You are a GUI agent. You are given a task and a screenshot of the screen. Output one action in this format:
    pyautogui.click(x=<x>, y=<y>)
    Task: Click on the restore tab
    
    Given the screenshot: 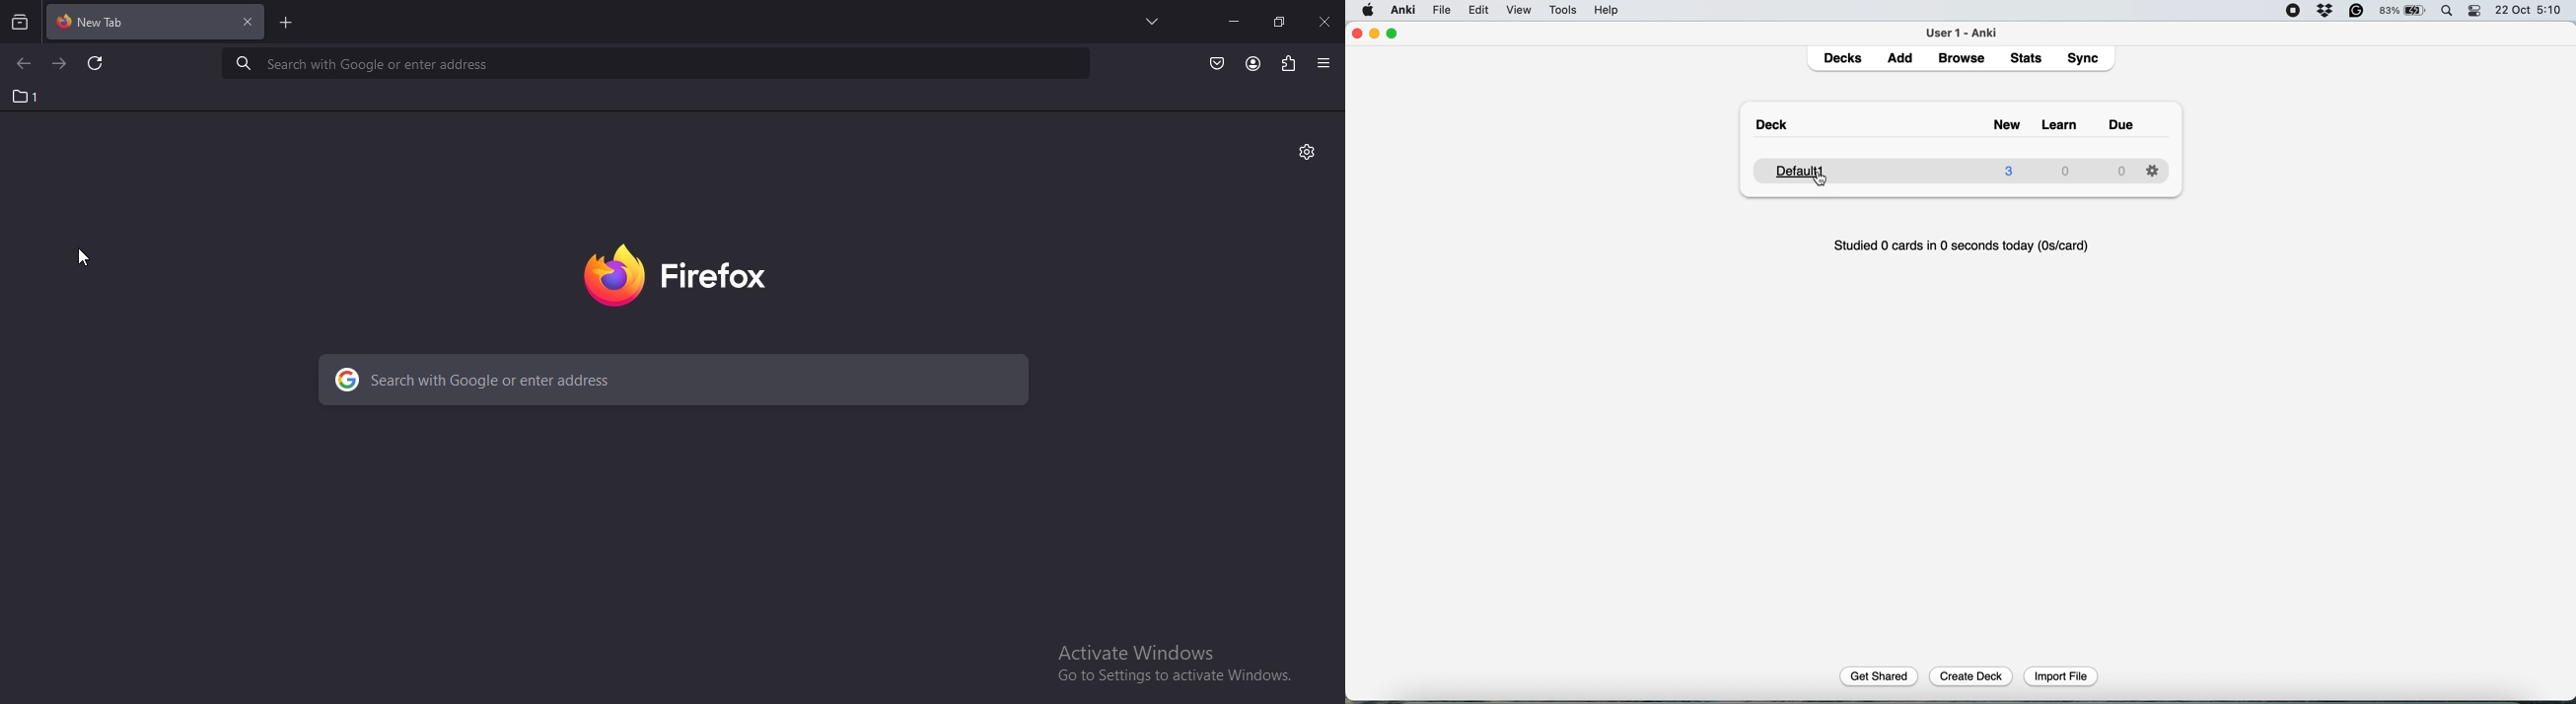 What is the action you would take?
    pyautogui.click(x=1278, y=21)
    